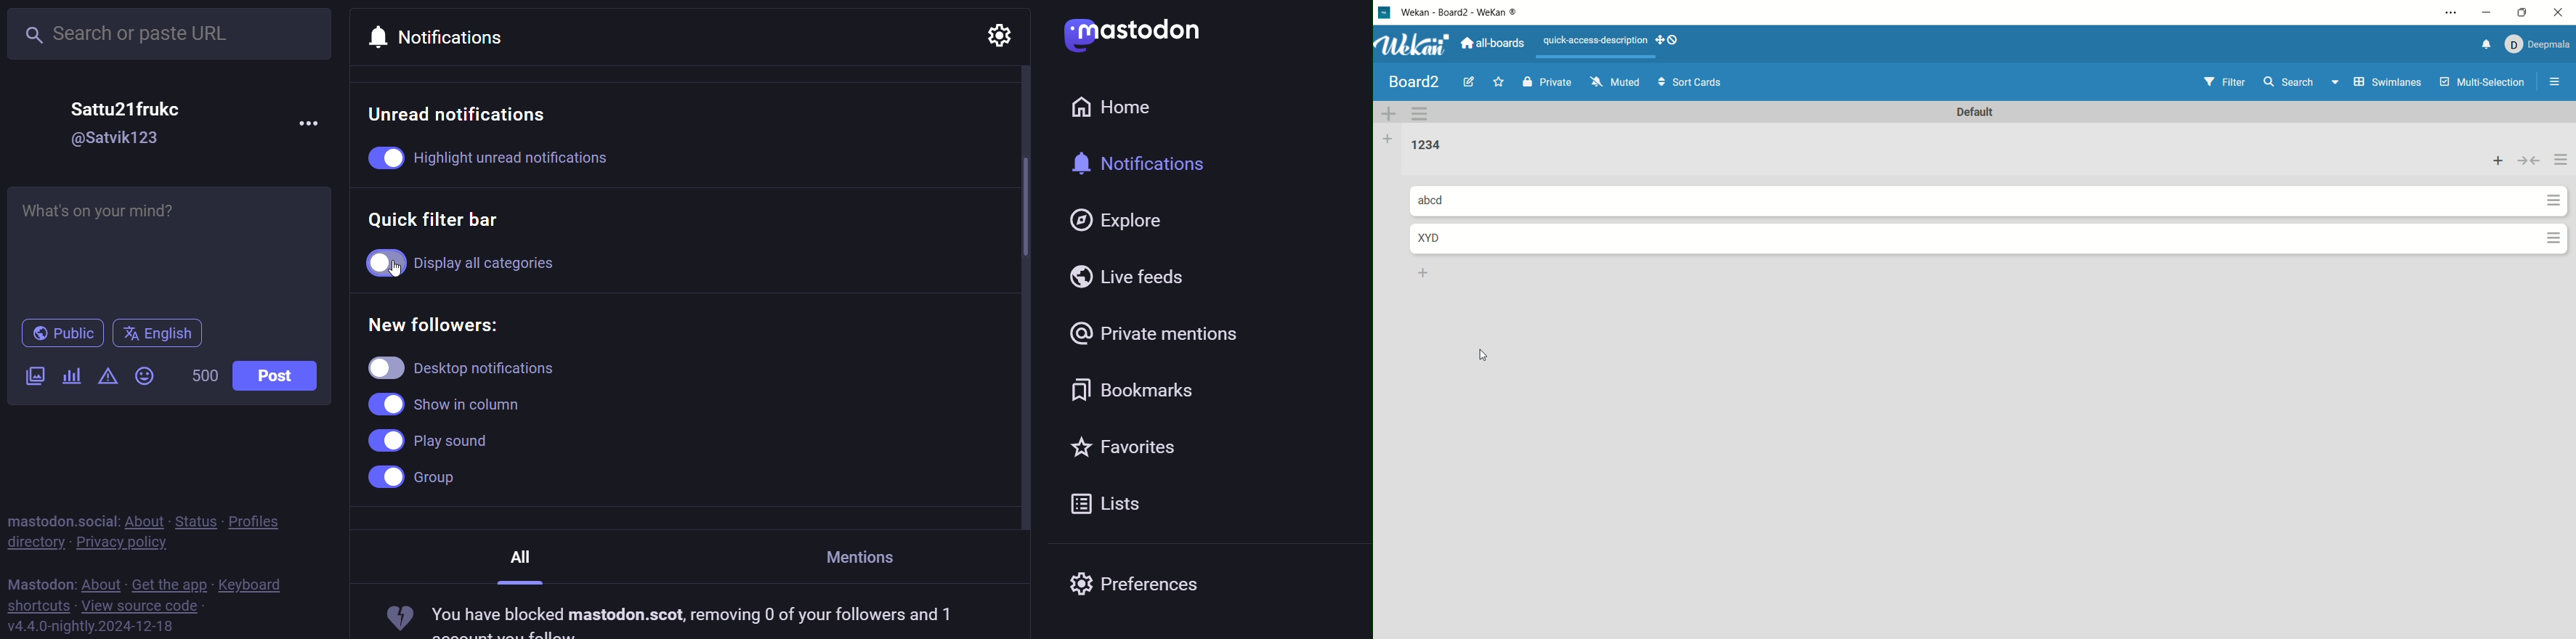 This screenshot has height=644, width=2576. What do you see at coordinates (448, 33) in the screenshot?
I see `notification` at bounding box center [448, 33].